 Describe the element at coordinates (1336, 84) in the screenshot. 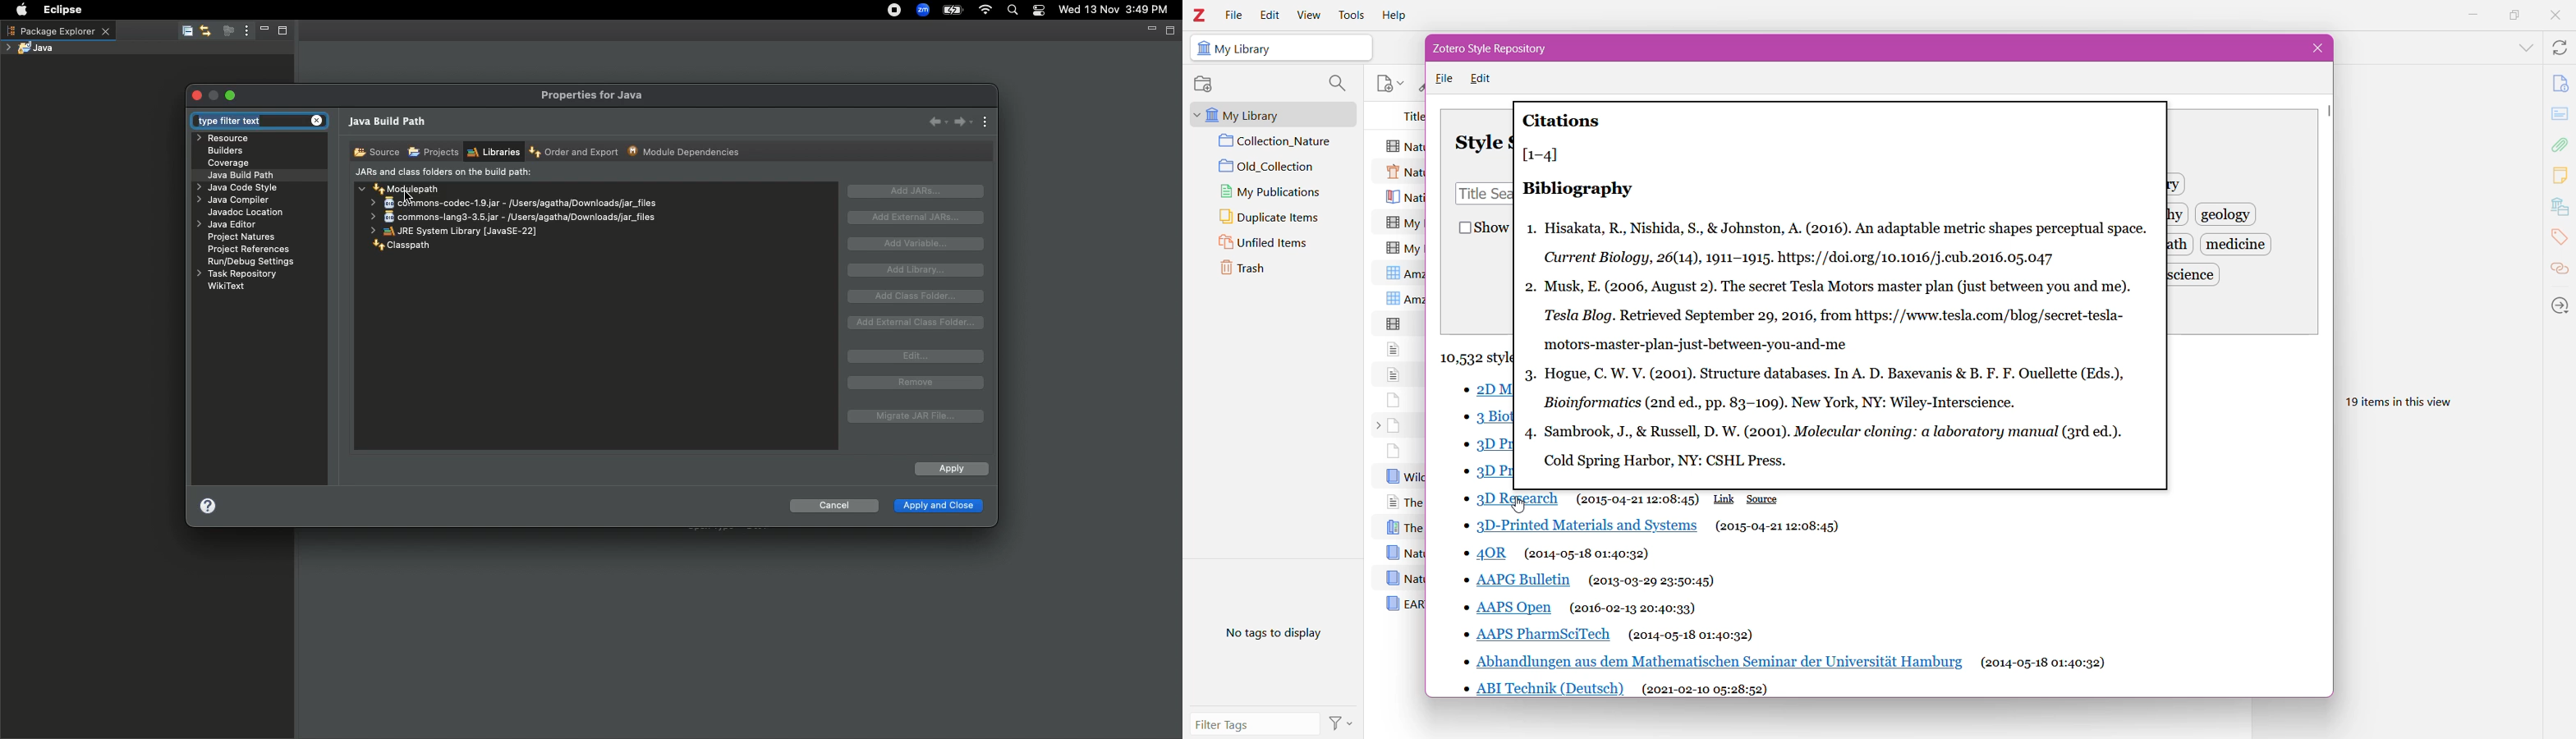

I see `Filter Collections` at that location.